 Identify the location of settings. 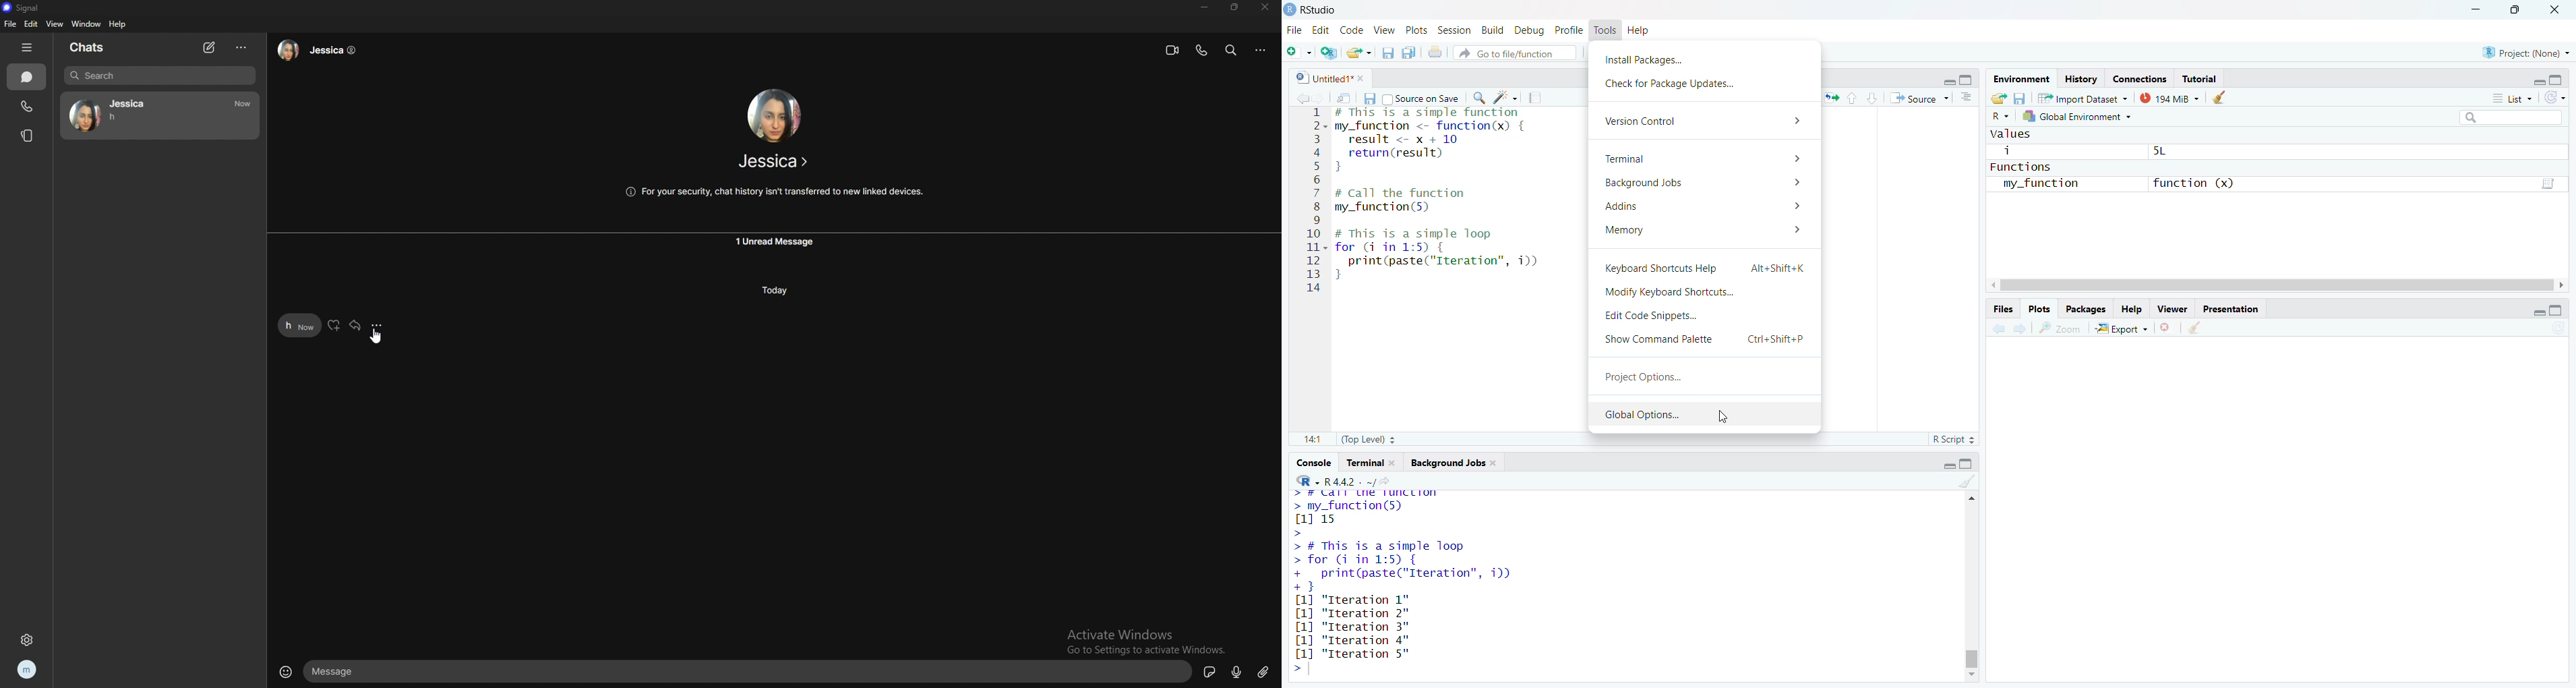
(26, 640).